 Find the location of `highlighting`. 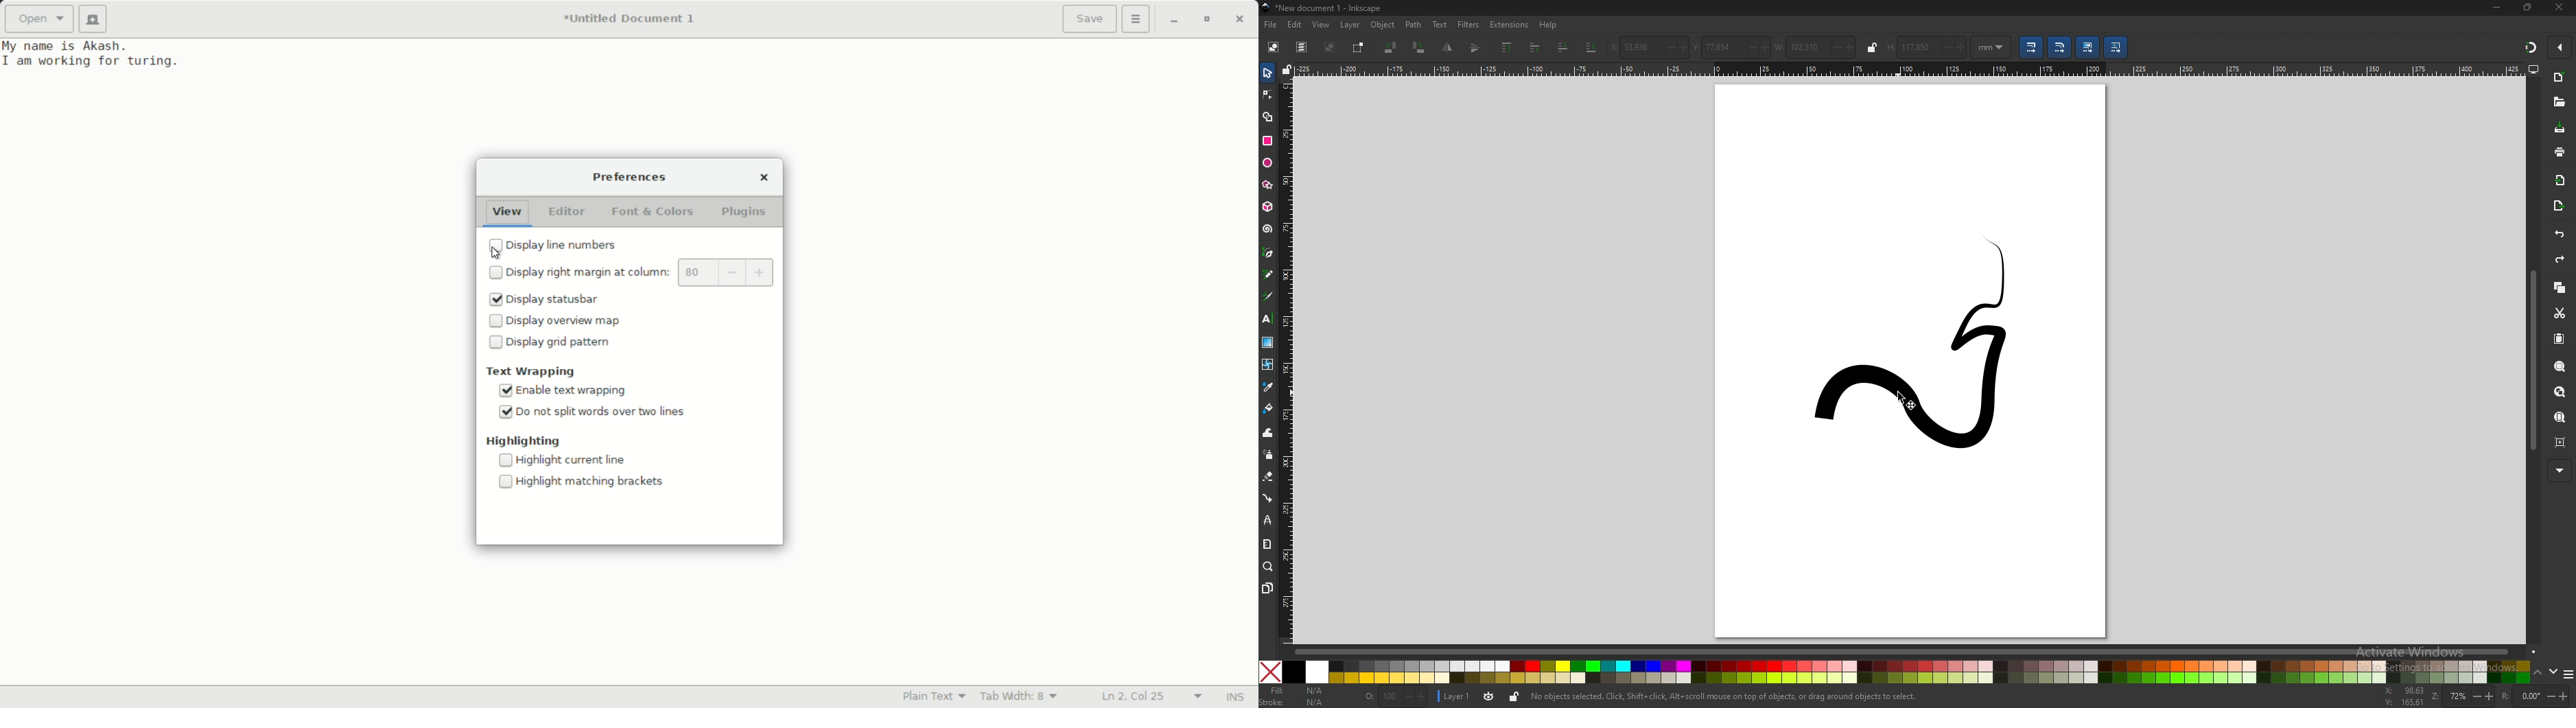

highlighting is located at coordinates (525, 441).